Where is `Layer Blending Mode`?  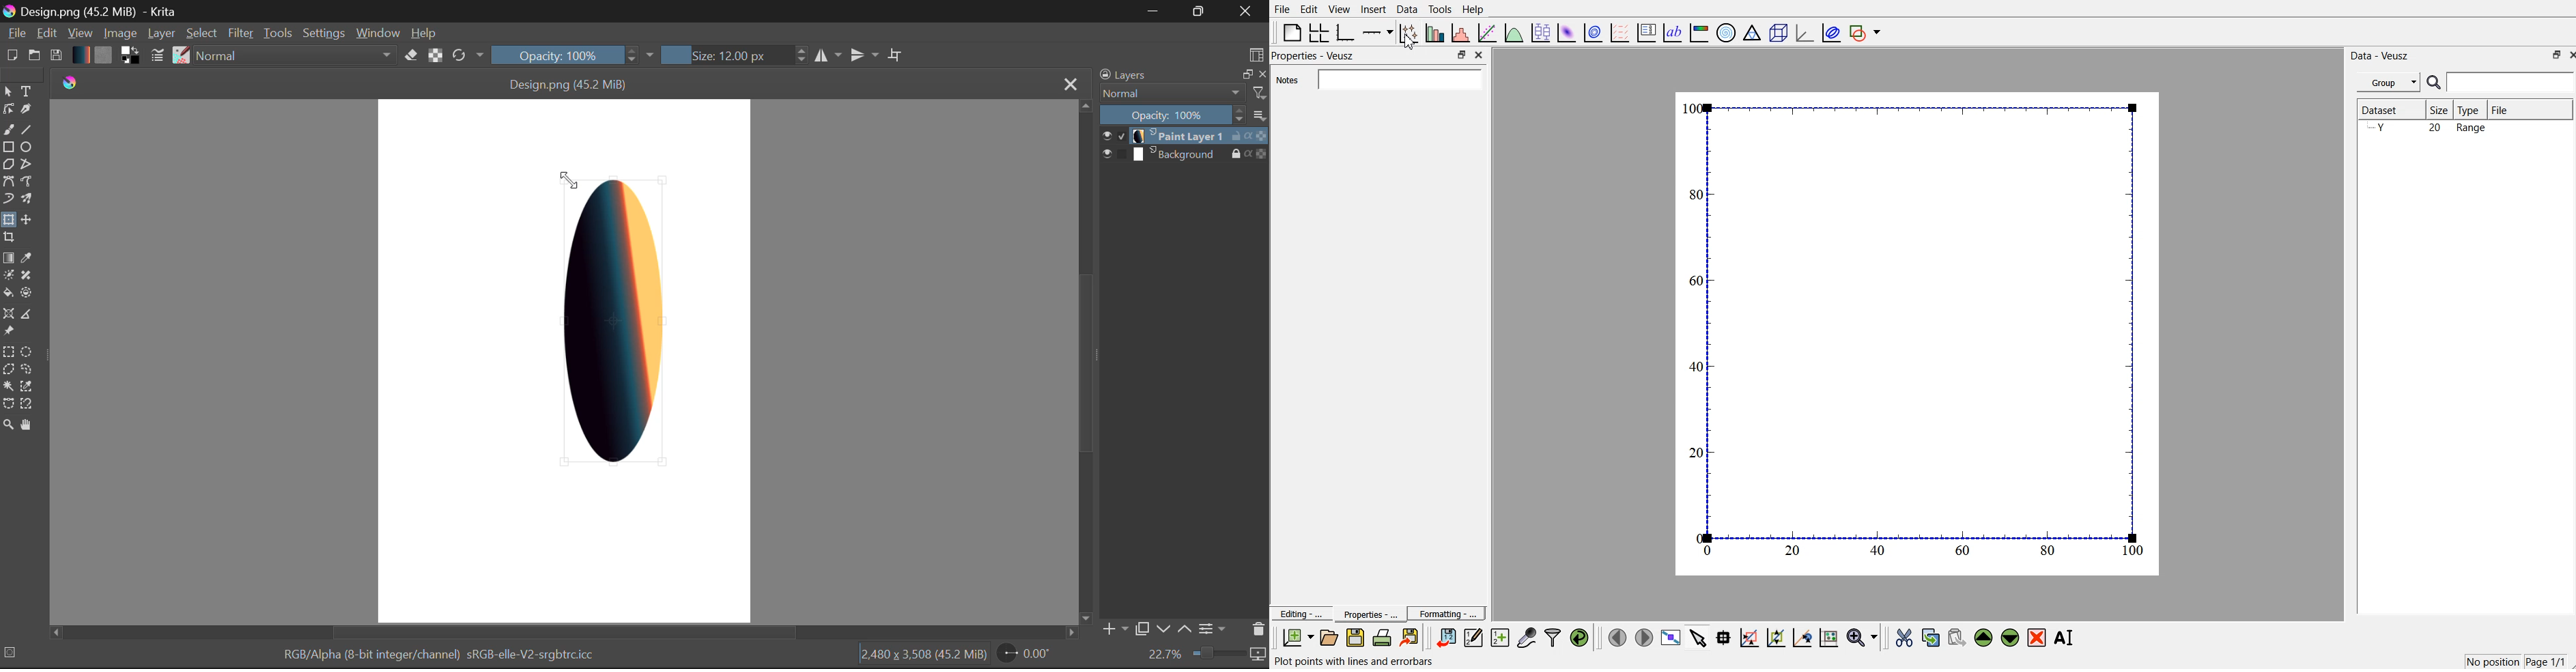
Layer Blending Mode is located at coordinates (1183, 94).